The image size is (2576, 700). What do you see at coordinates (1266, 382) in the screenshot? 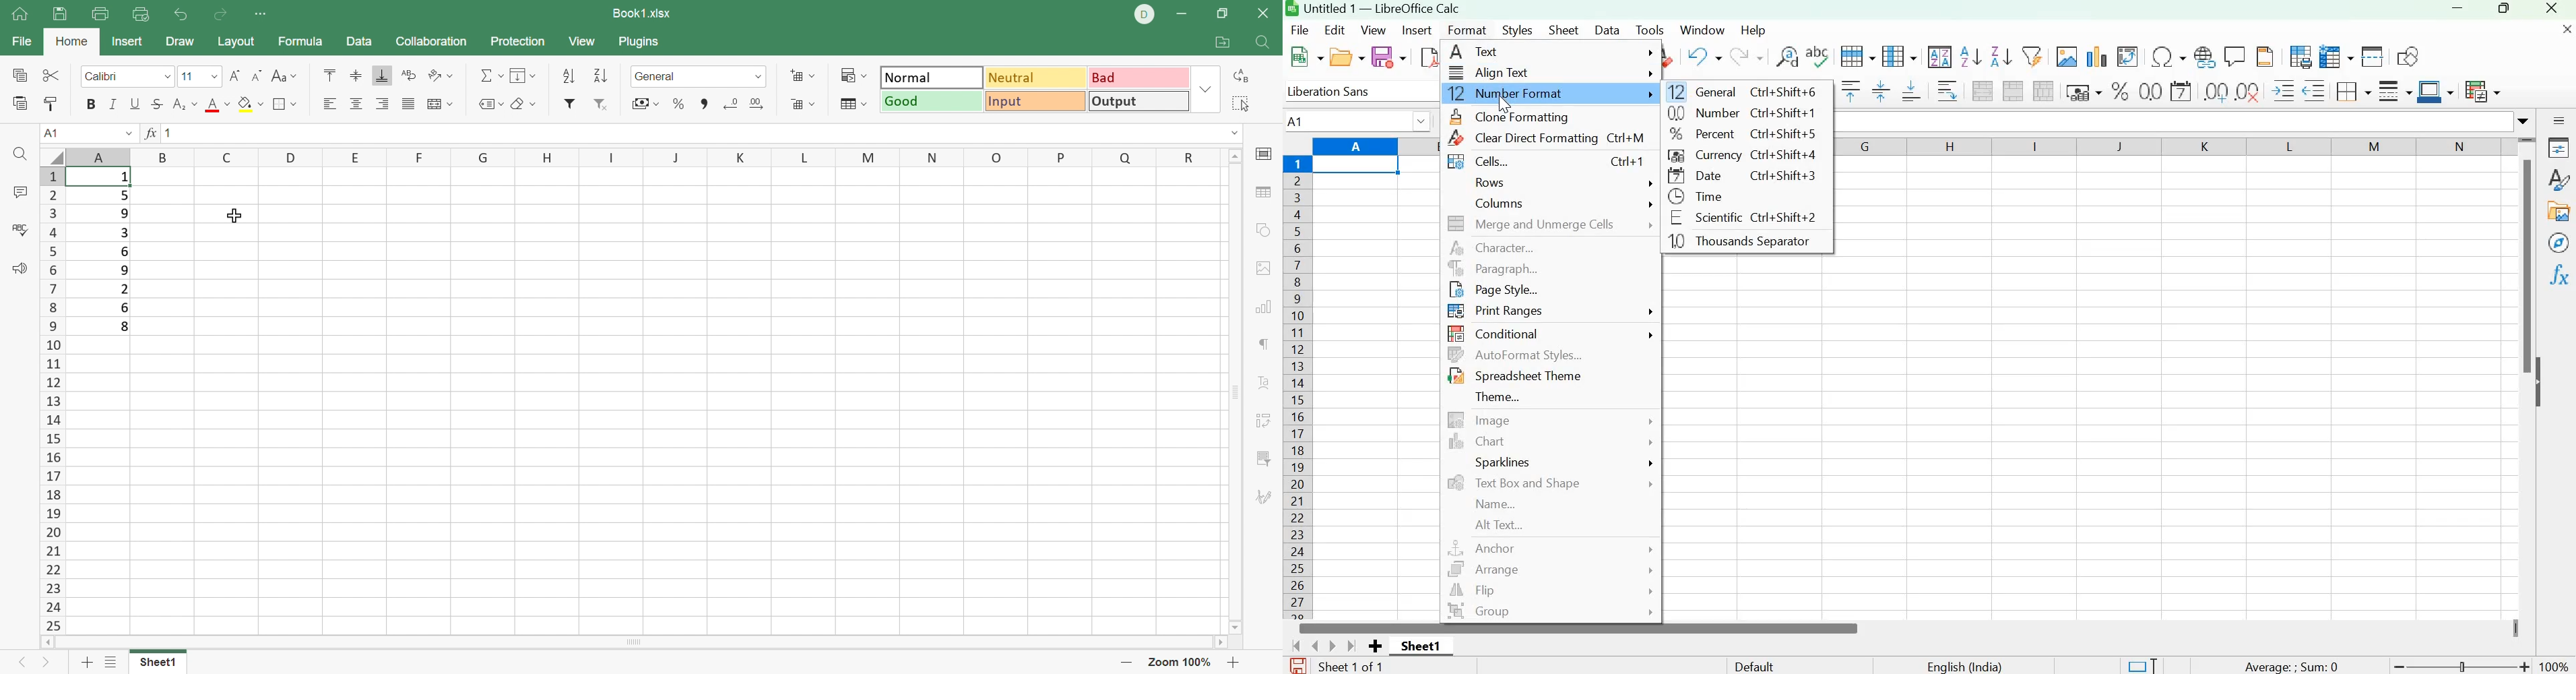
I see `Text Art settings` at bounding box center [1266, 382].